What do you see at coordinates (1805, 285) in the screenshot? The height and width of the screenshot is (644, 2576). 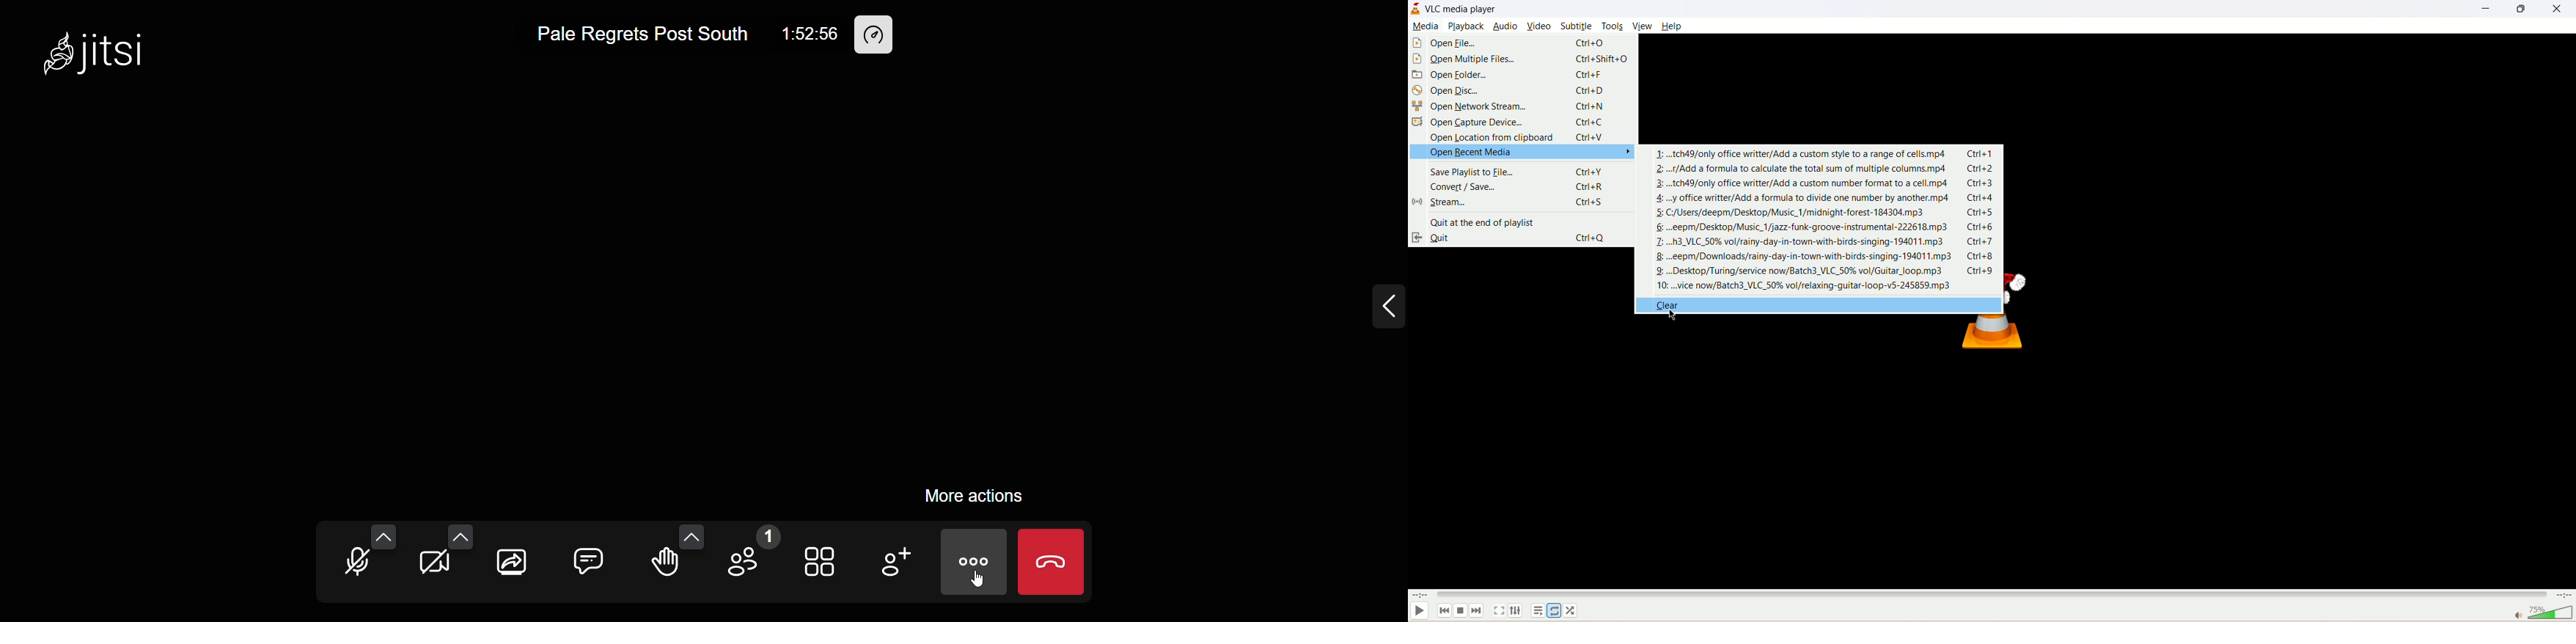 I see `10: ...vice now/Batch3_VLC_50% vol/relaxing-guitar-loop-v5-245859.mp3` at bounding box center [1805, 285].